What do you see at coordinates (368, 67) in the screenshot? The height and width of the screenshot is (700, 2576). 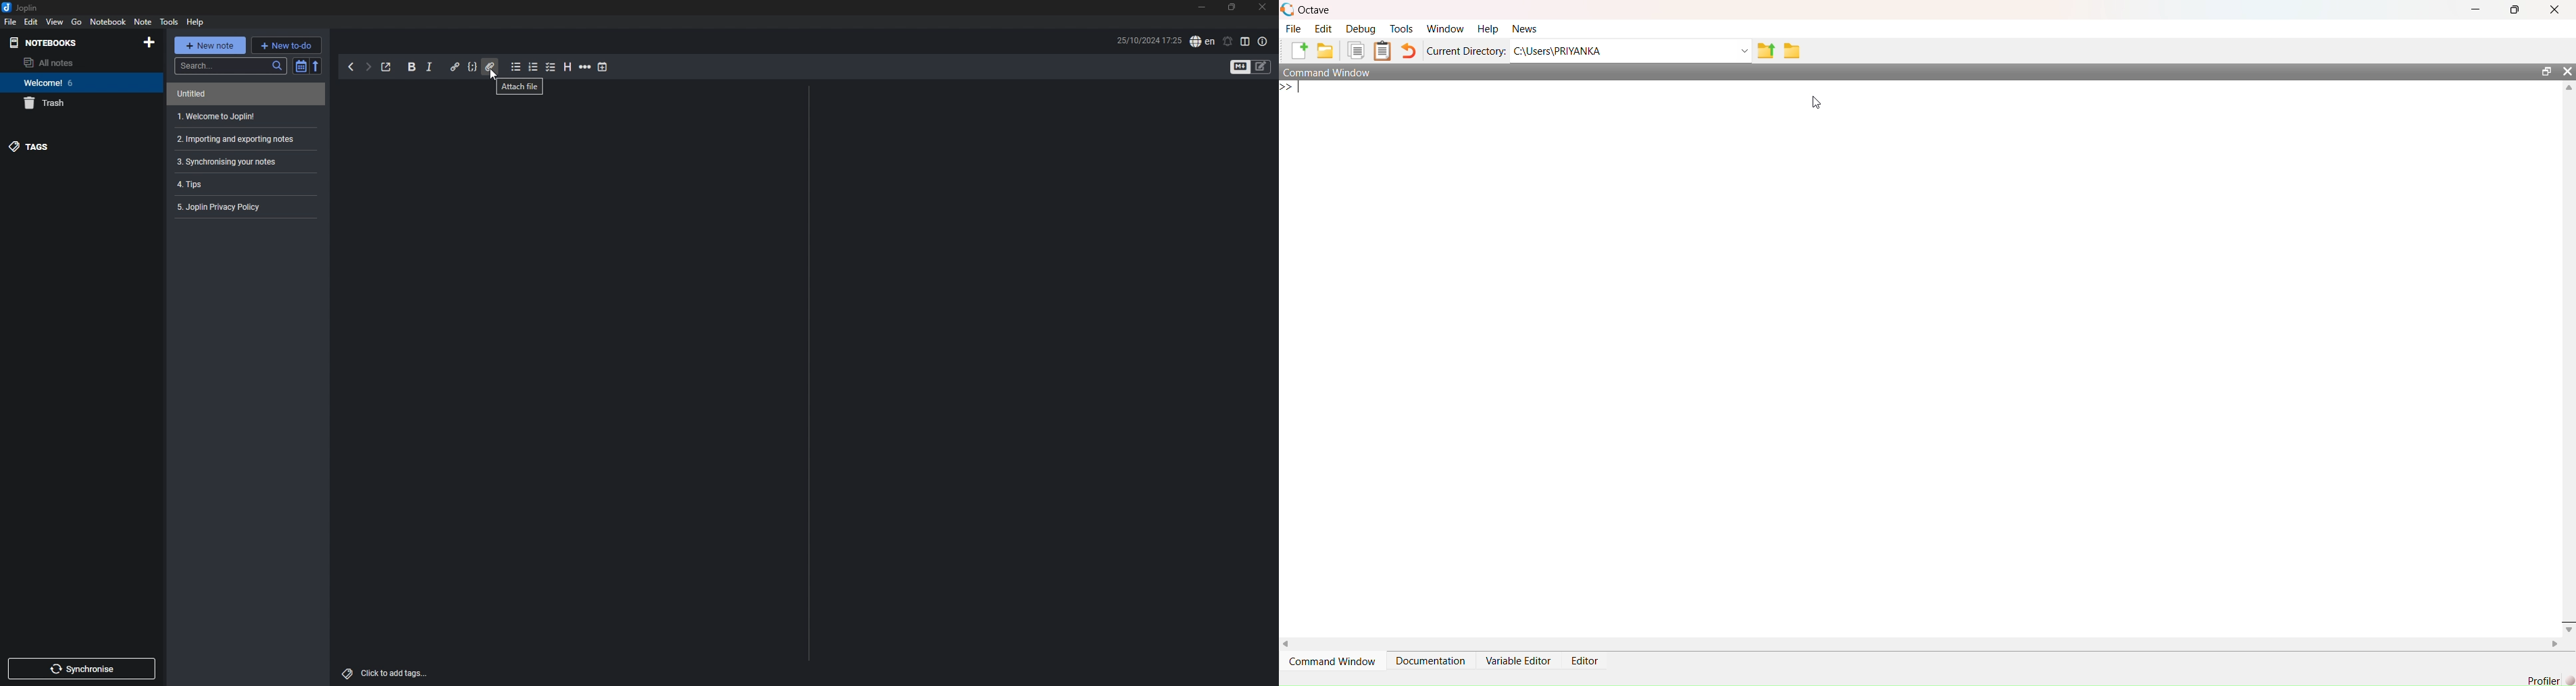 I see `forward` at bounding box center [368, 67].